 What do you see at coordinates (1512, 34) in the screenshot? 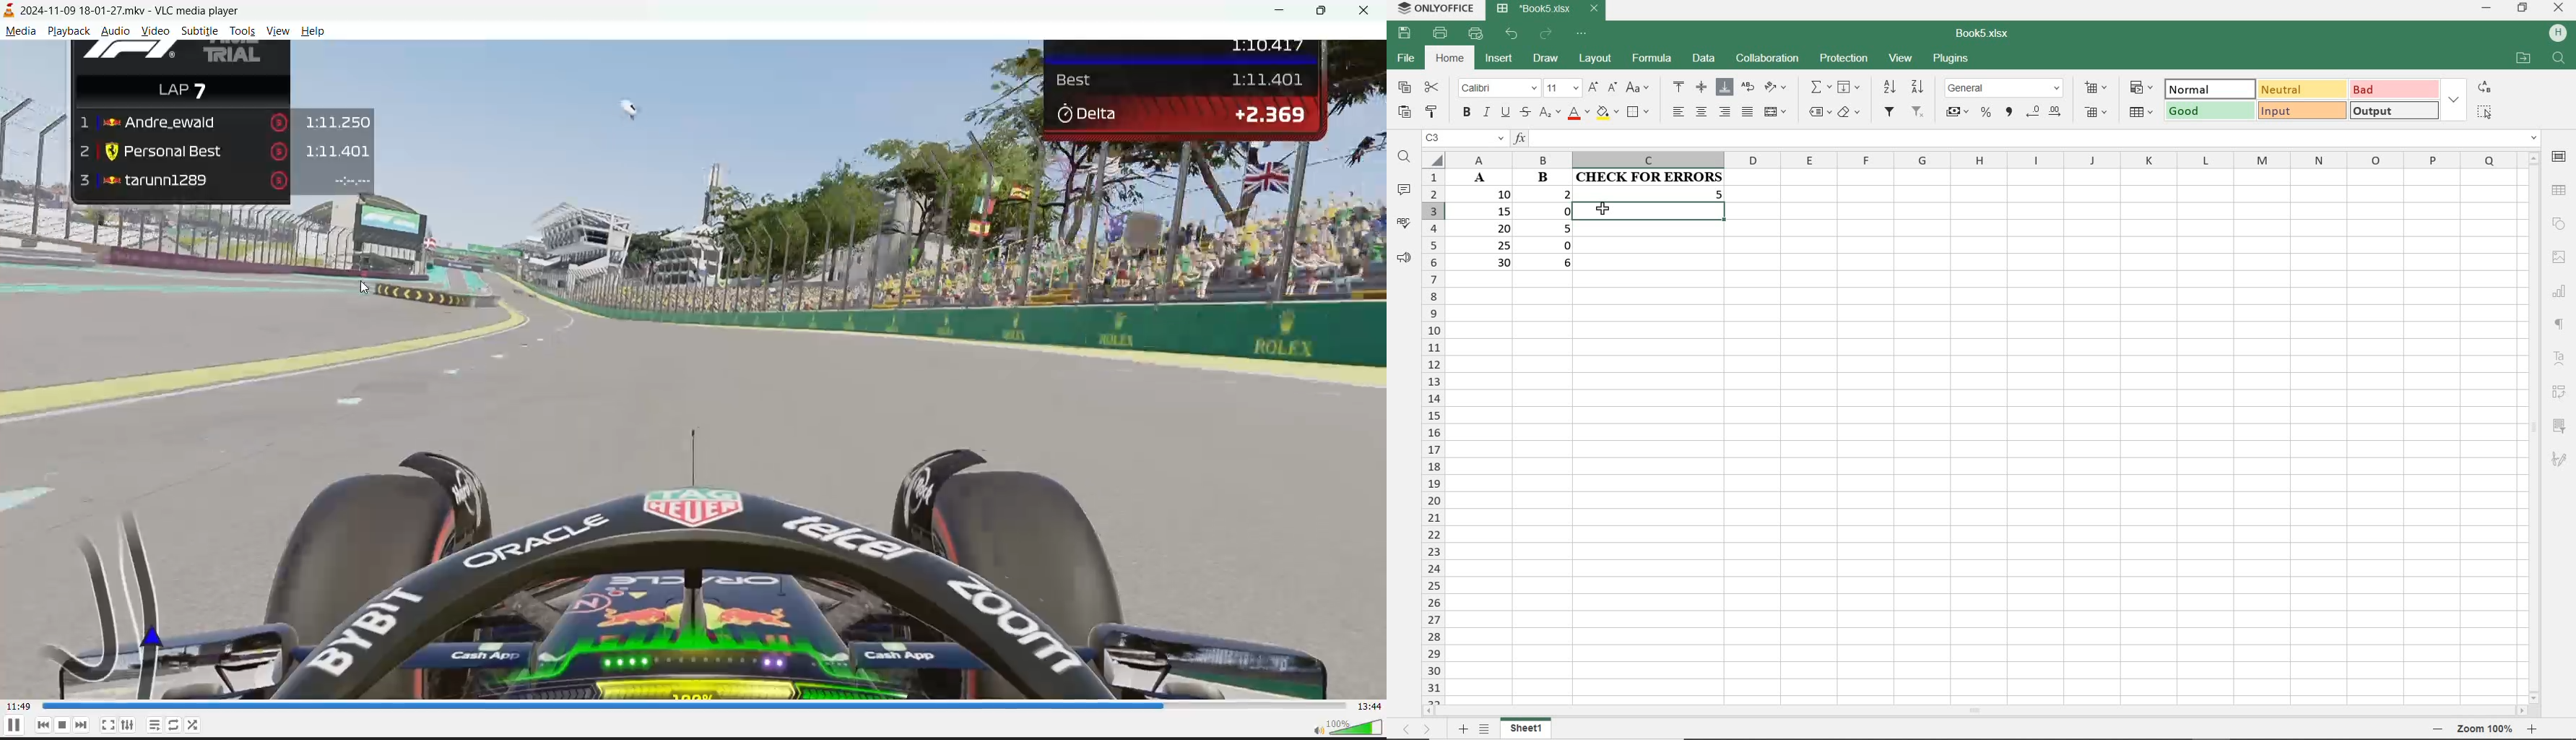
I see `UNDO` at bounding box center [1512, 34].